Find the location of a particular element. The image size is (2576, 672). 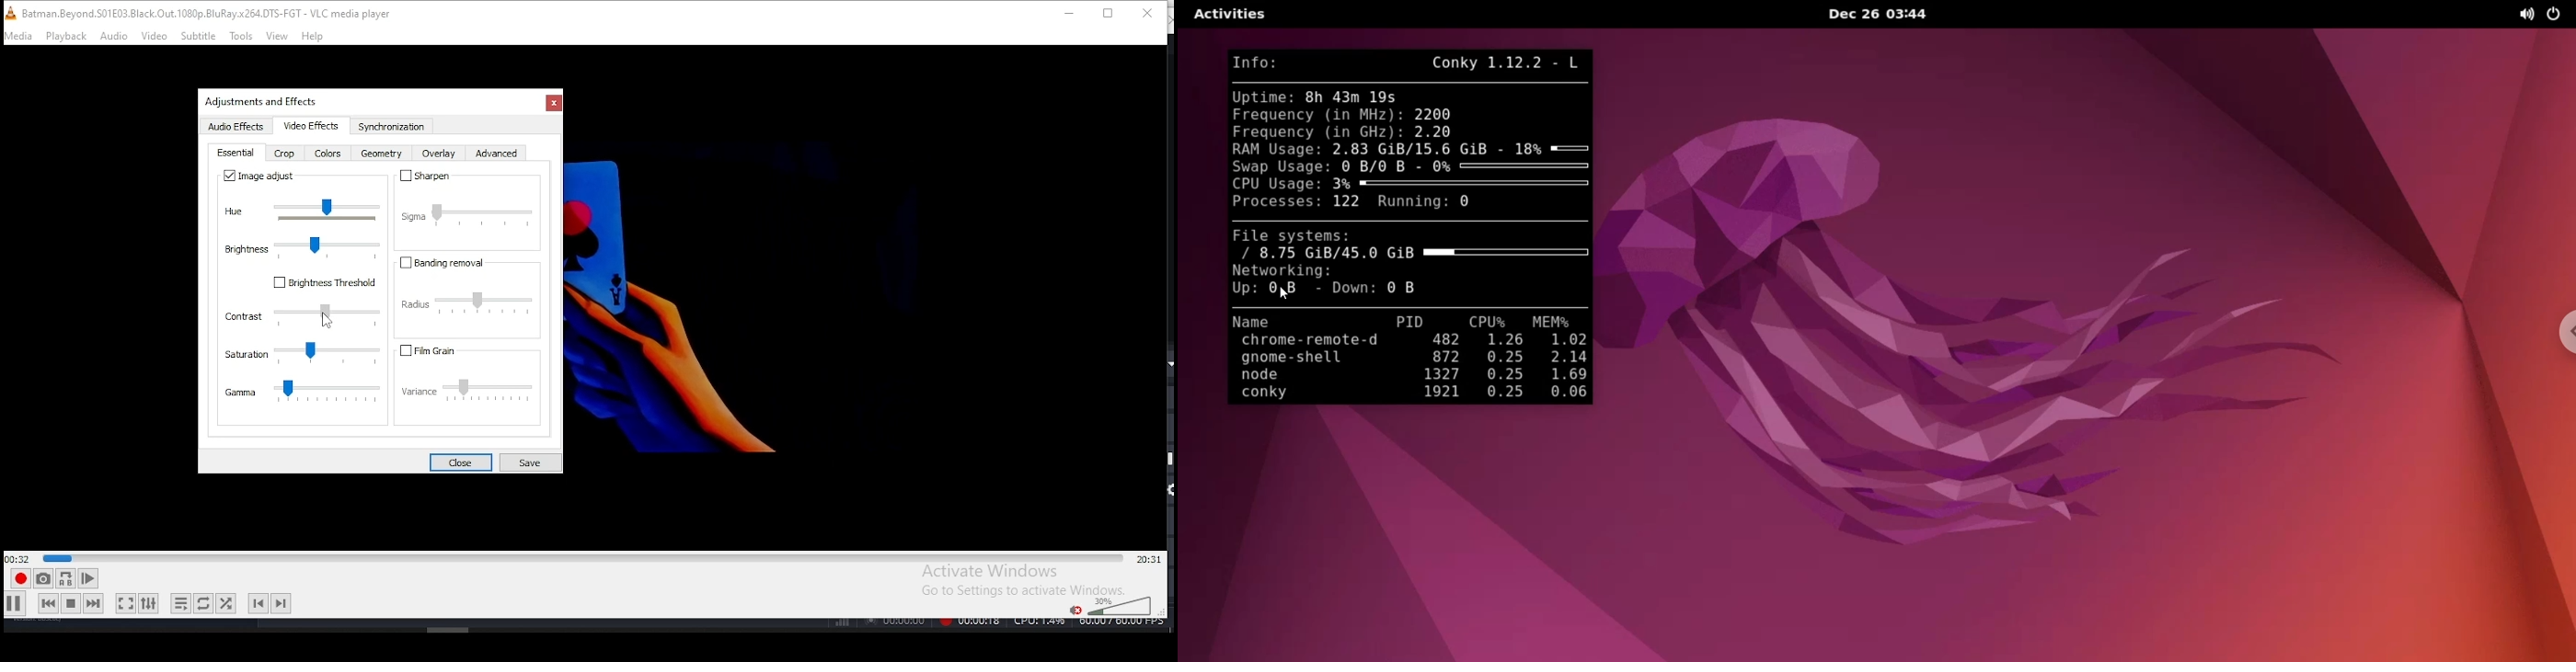

playback is located at coordinates (66, 37).